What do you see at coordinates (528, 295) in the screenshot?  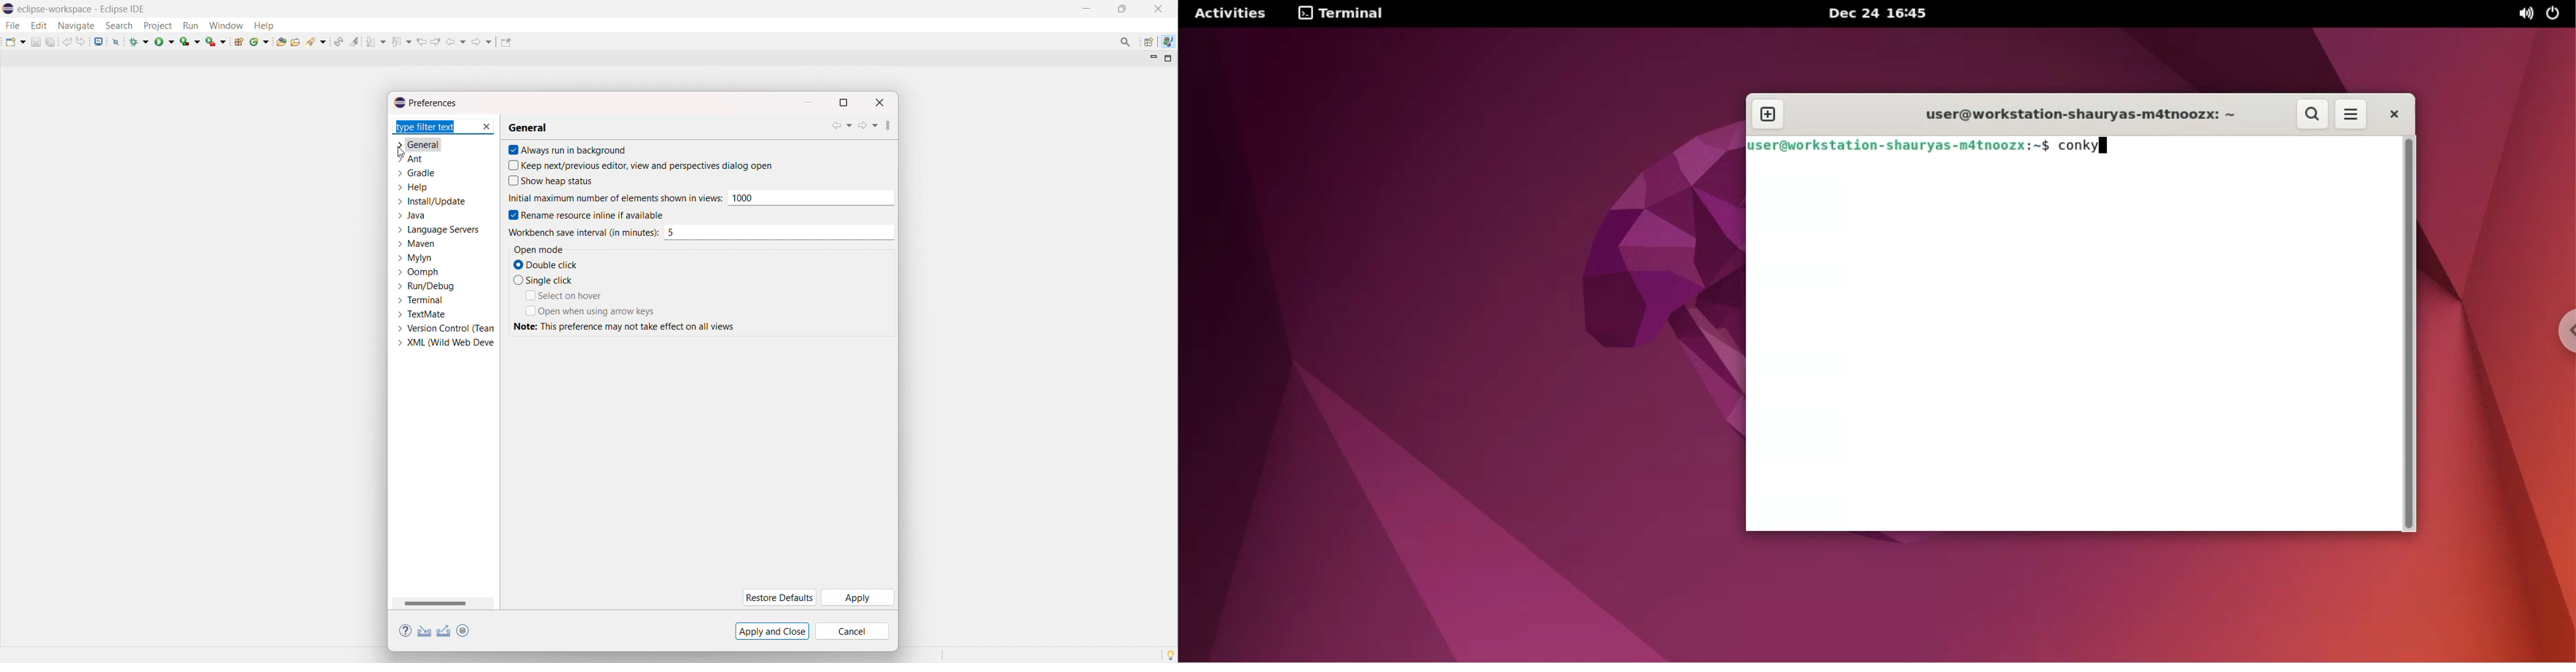 I see `Checkbox` at bounding box center [528, 295].